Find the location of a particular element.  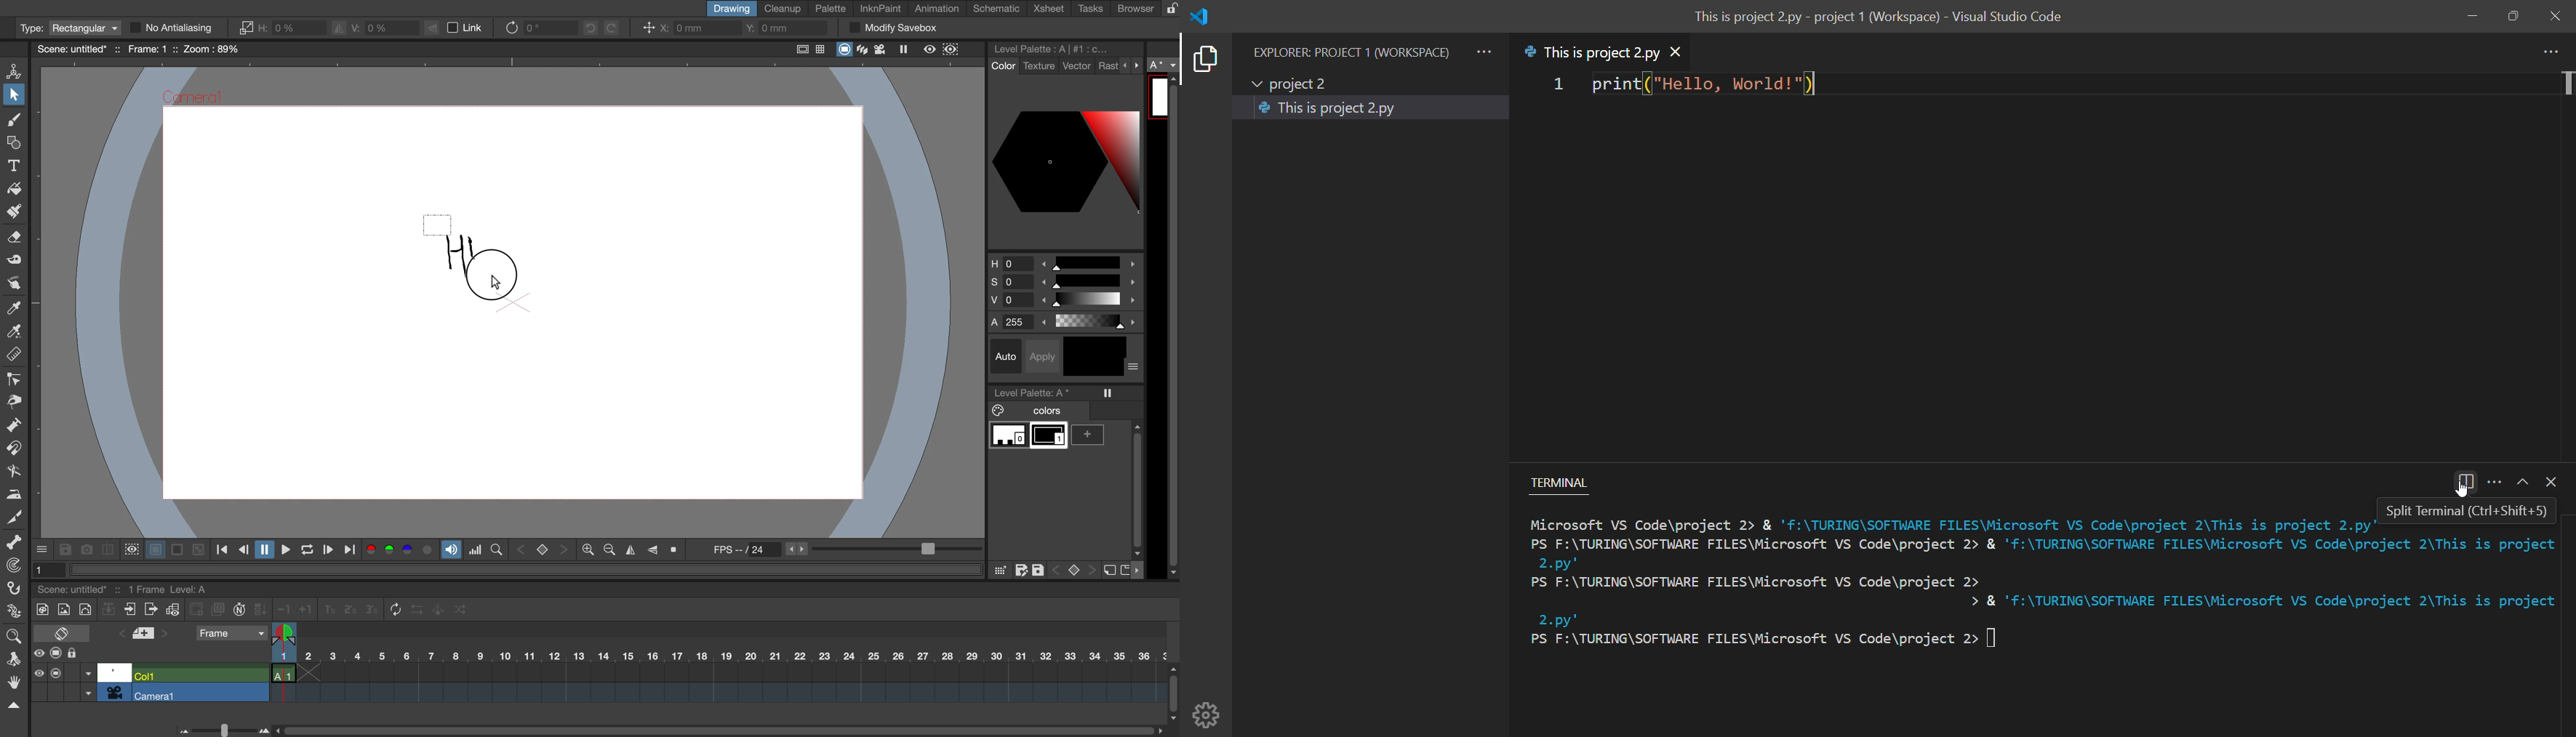

hook tool is located at coordinates (15, 590).